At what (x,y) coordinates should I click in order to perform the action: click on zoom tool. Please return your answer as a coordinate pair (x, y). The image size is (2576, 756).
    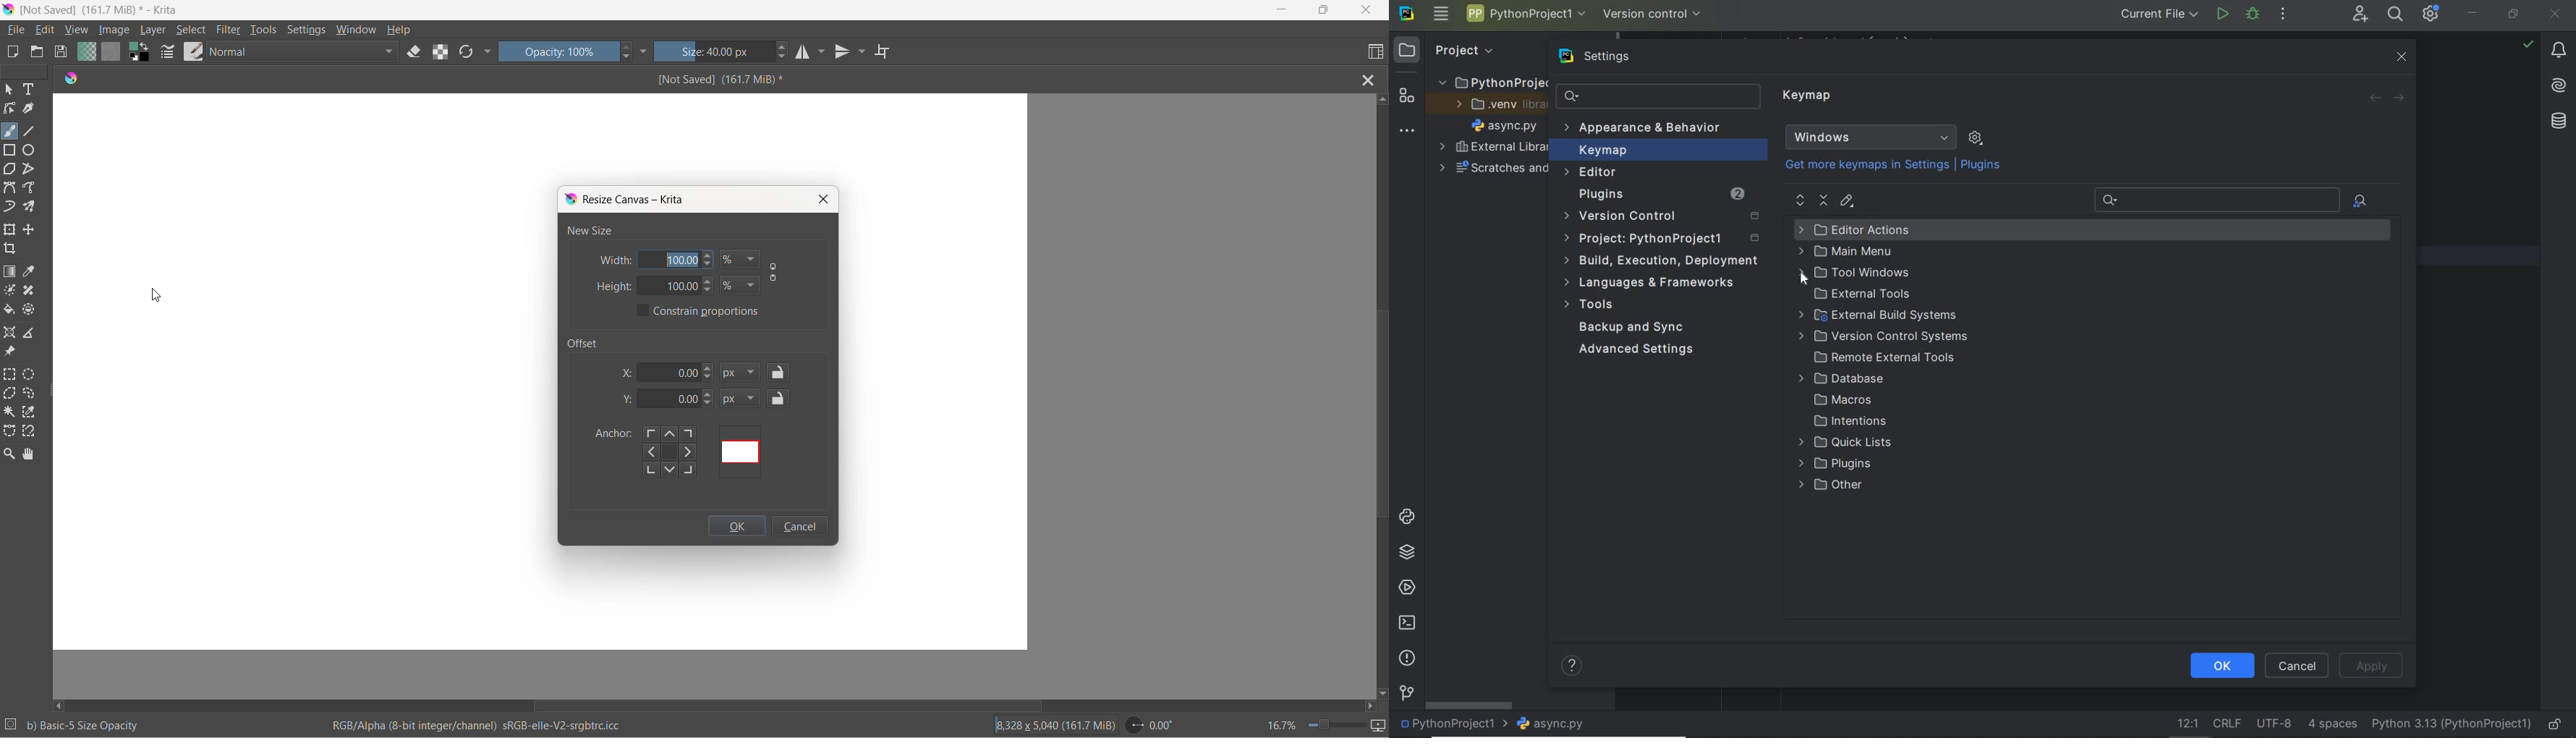
    Looking at the image, I should click on (12, 454).